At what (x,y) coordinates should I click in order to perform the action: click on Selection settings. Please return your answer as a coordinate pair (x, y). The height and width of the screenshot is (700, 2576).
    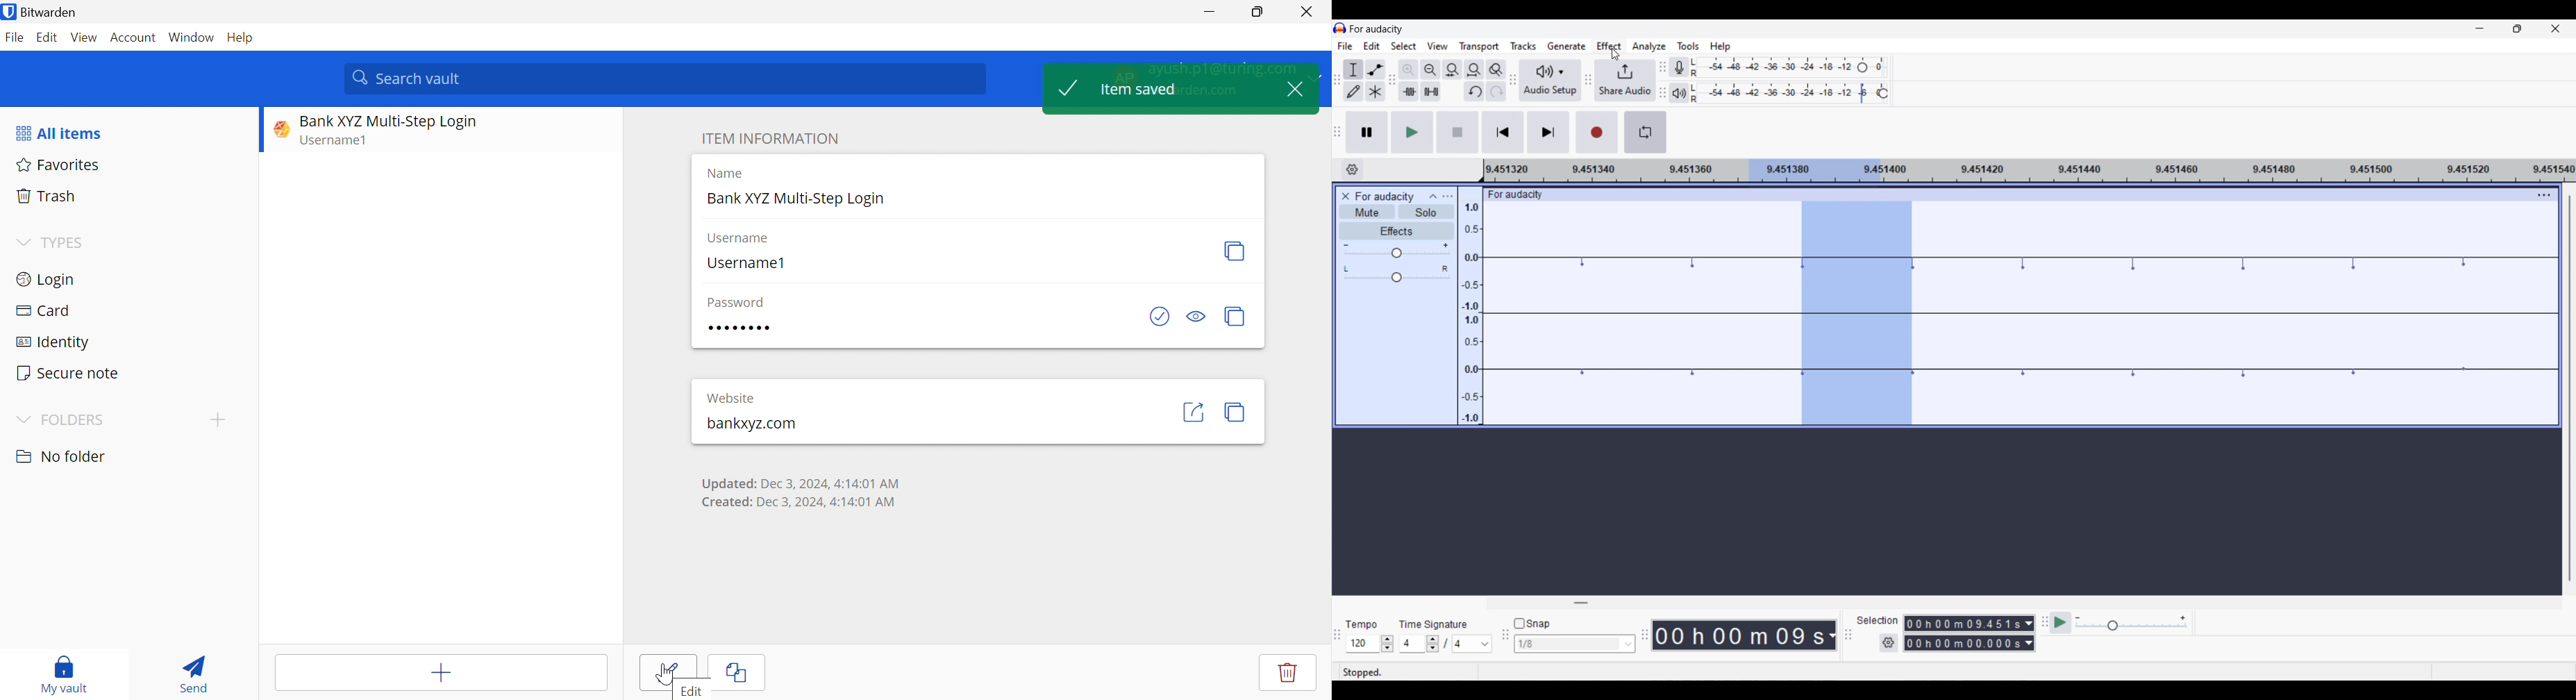
    Looking at the image, I should click on (1888, 642).